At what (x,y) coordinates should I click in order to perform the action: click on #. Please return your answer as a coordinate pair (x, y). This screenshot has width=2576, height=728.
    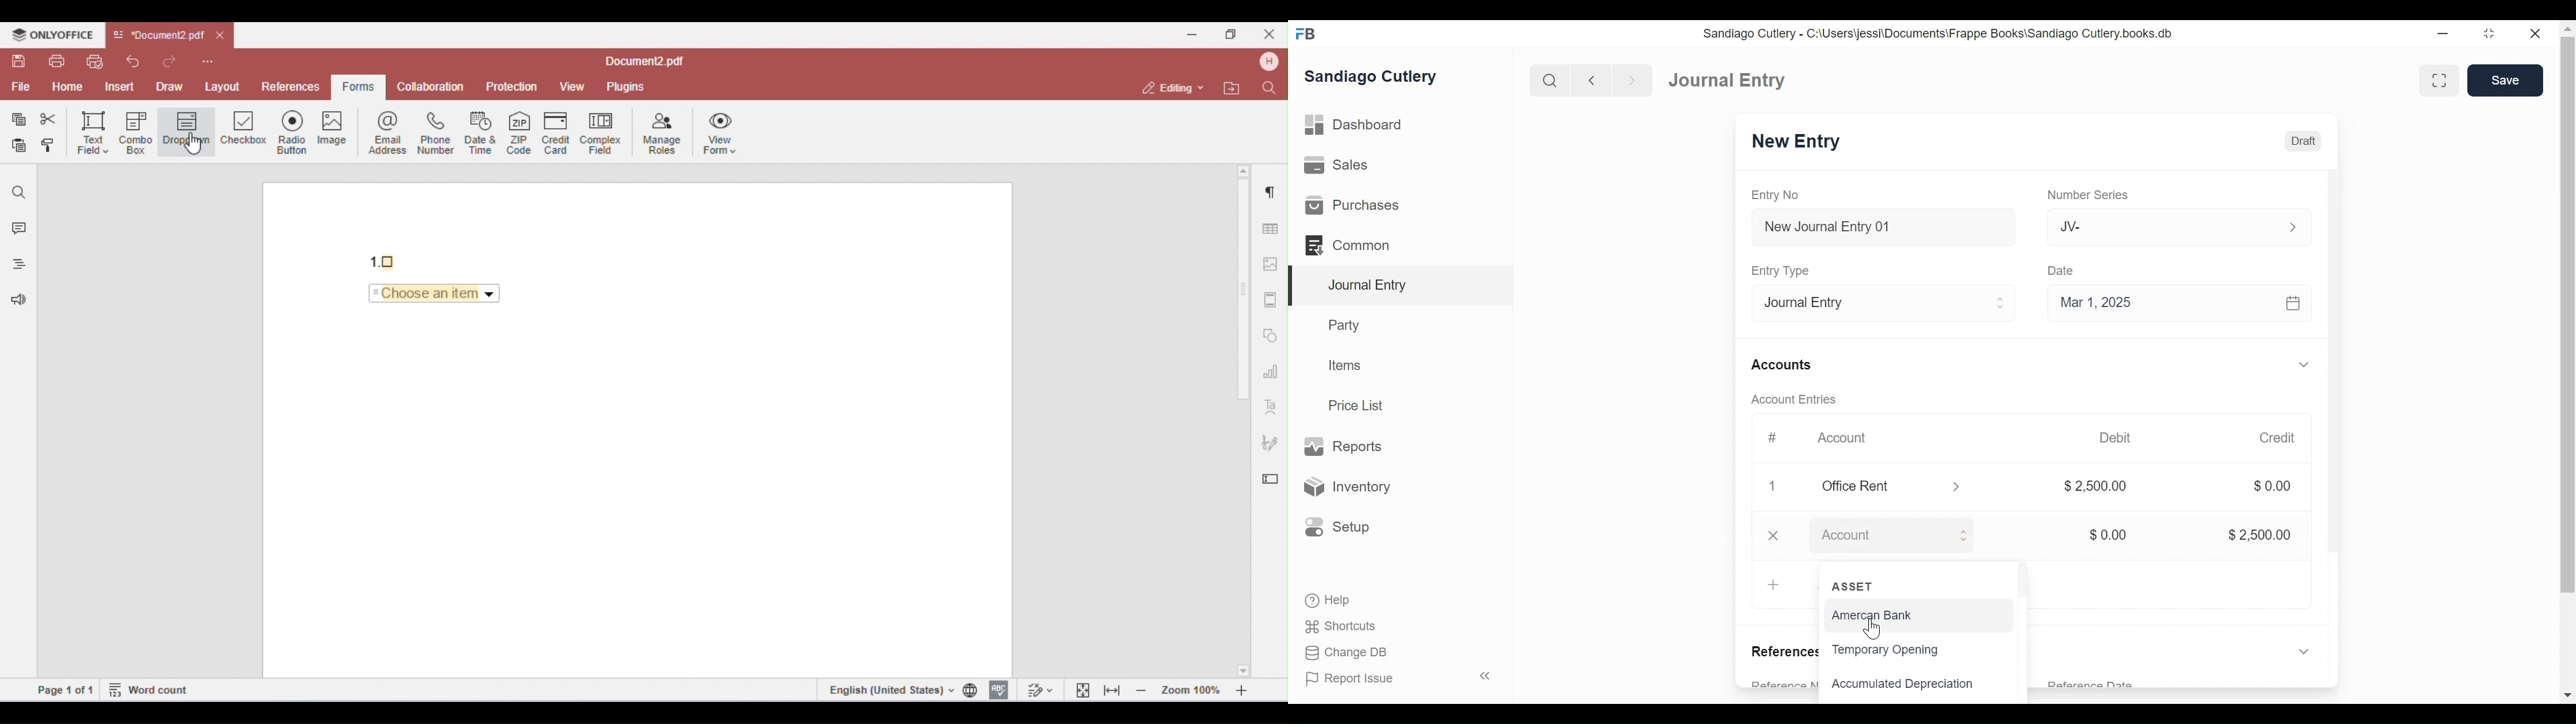
    Looking at the image, I should click on (1776, 438).